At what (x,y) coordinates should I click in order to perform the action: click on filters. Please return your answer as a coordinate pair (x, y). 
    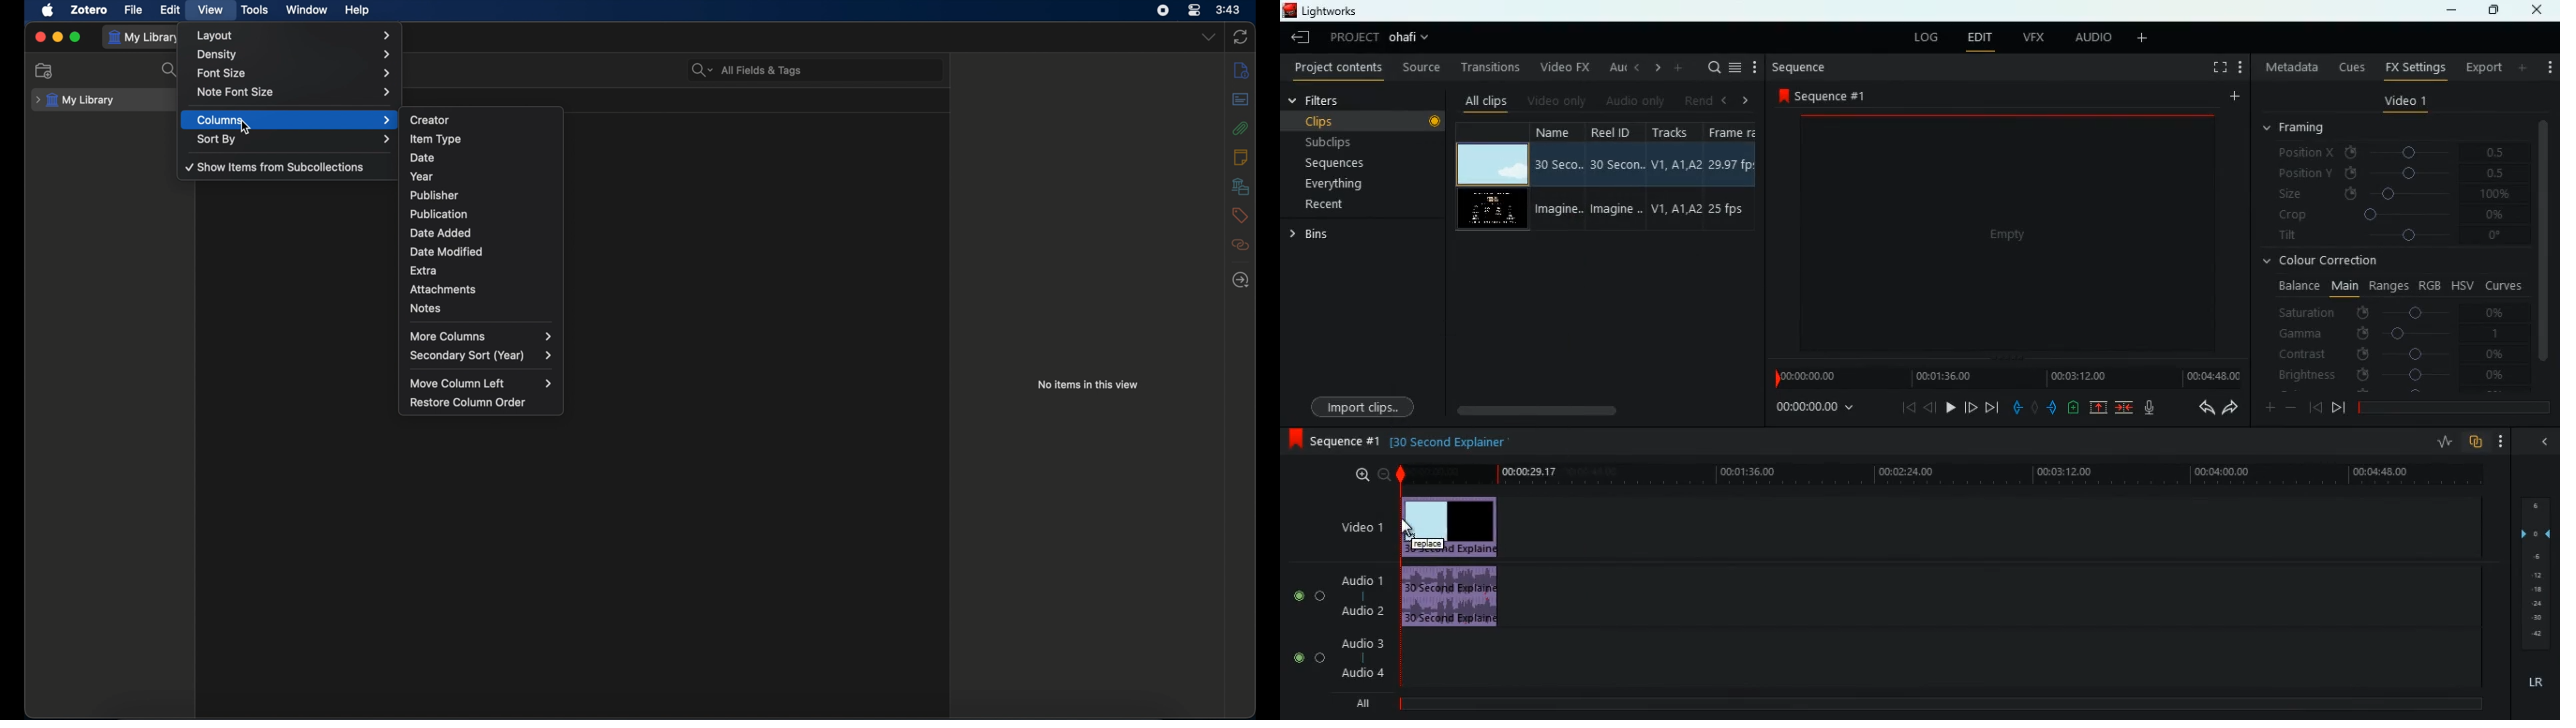
    Looking at the image, I should click on (1346, 99).